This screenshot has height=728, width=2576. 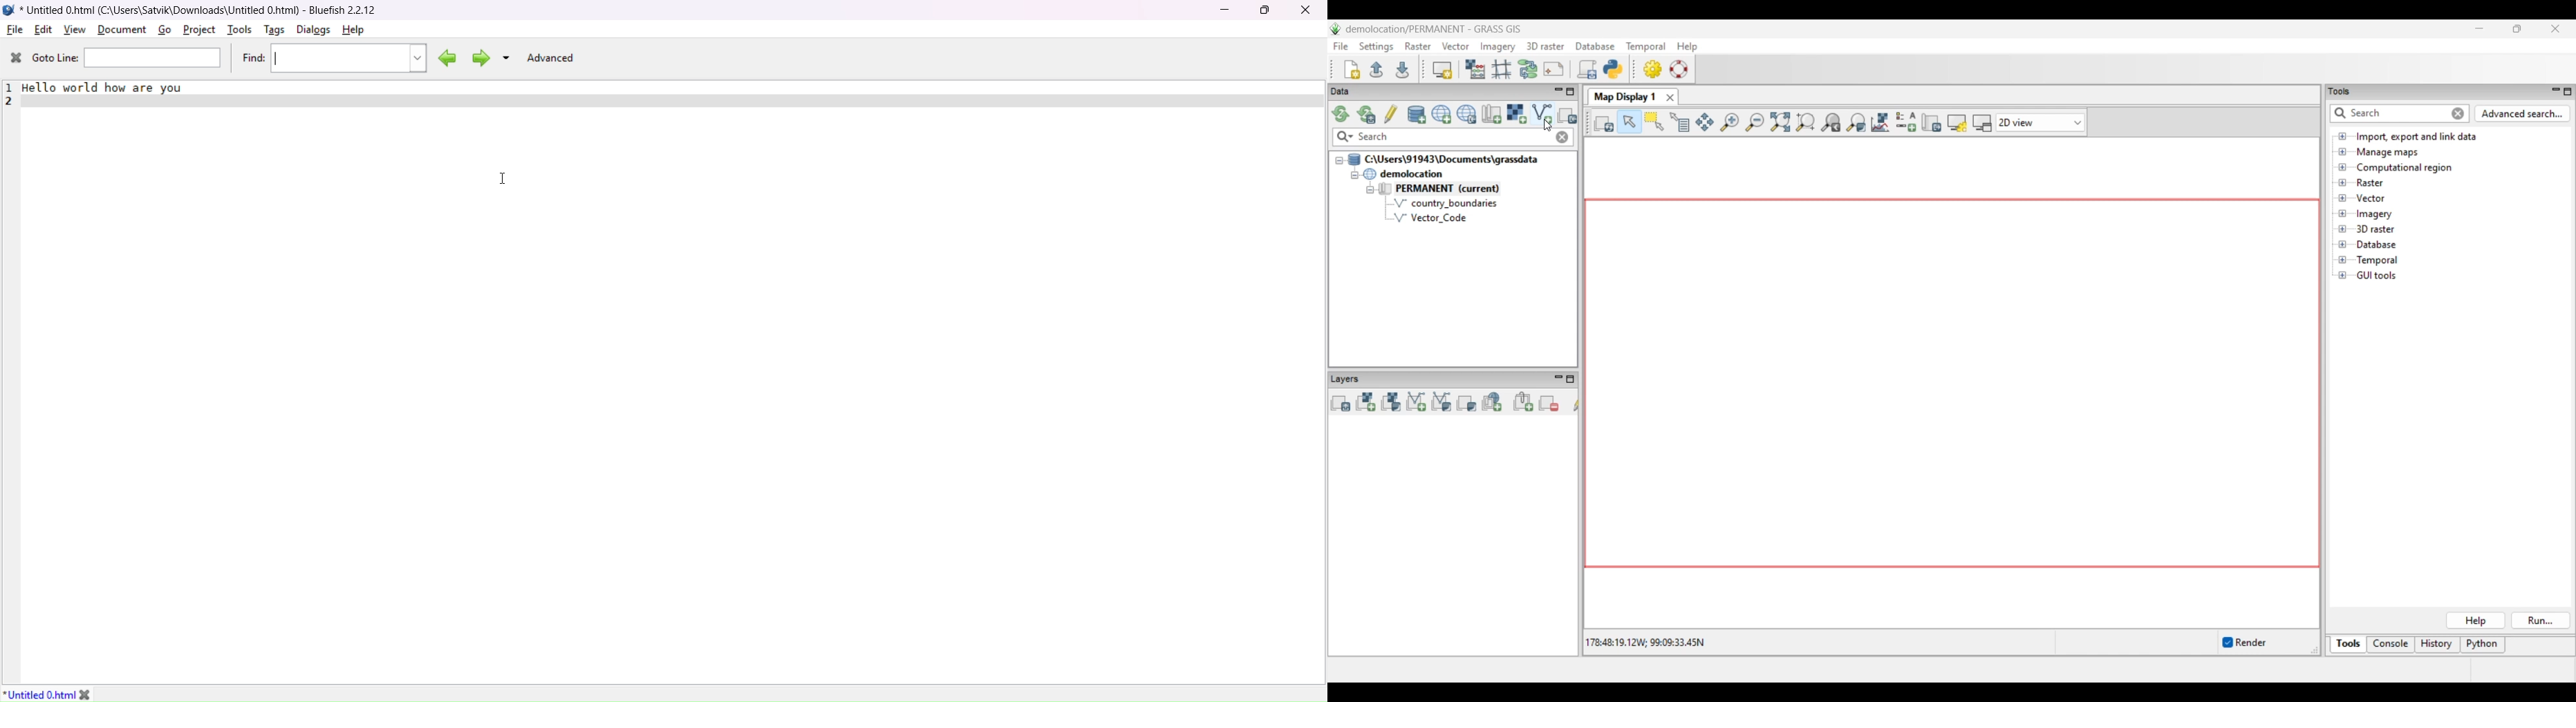 I want to click on edit, so click(x=43, y=30).